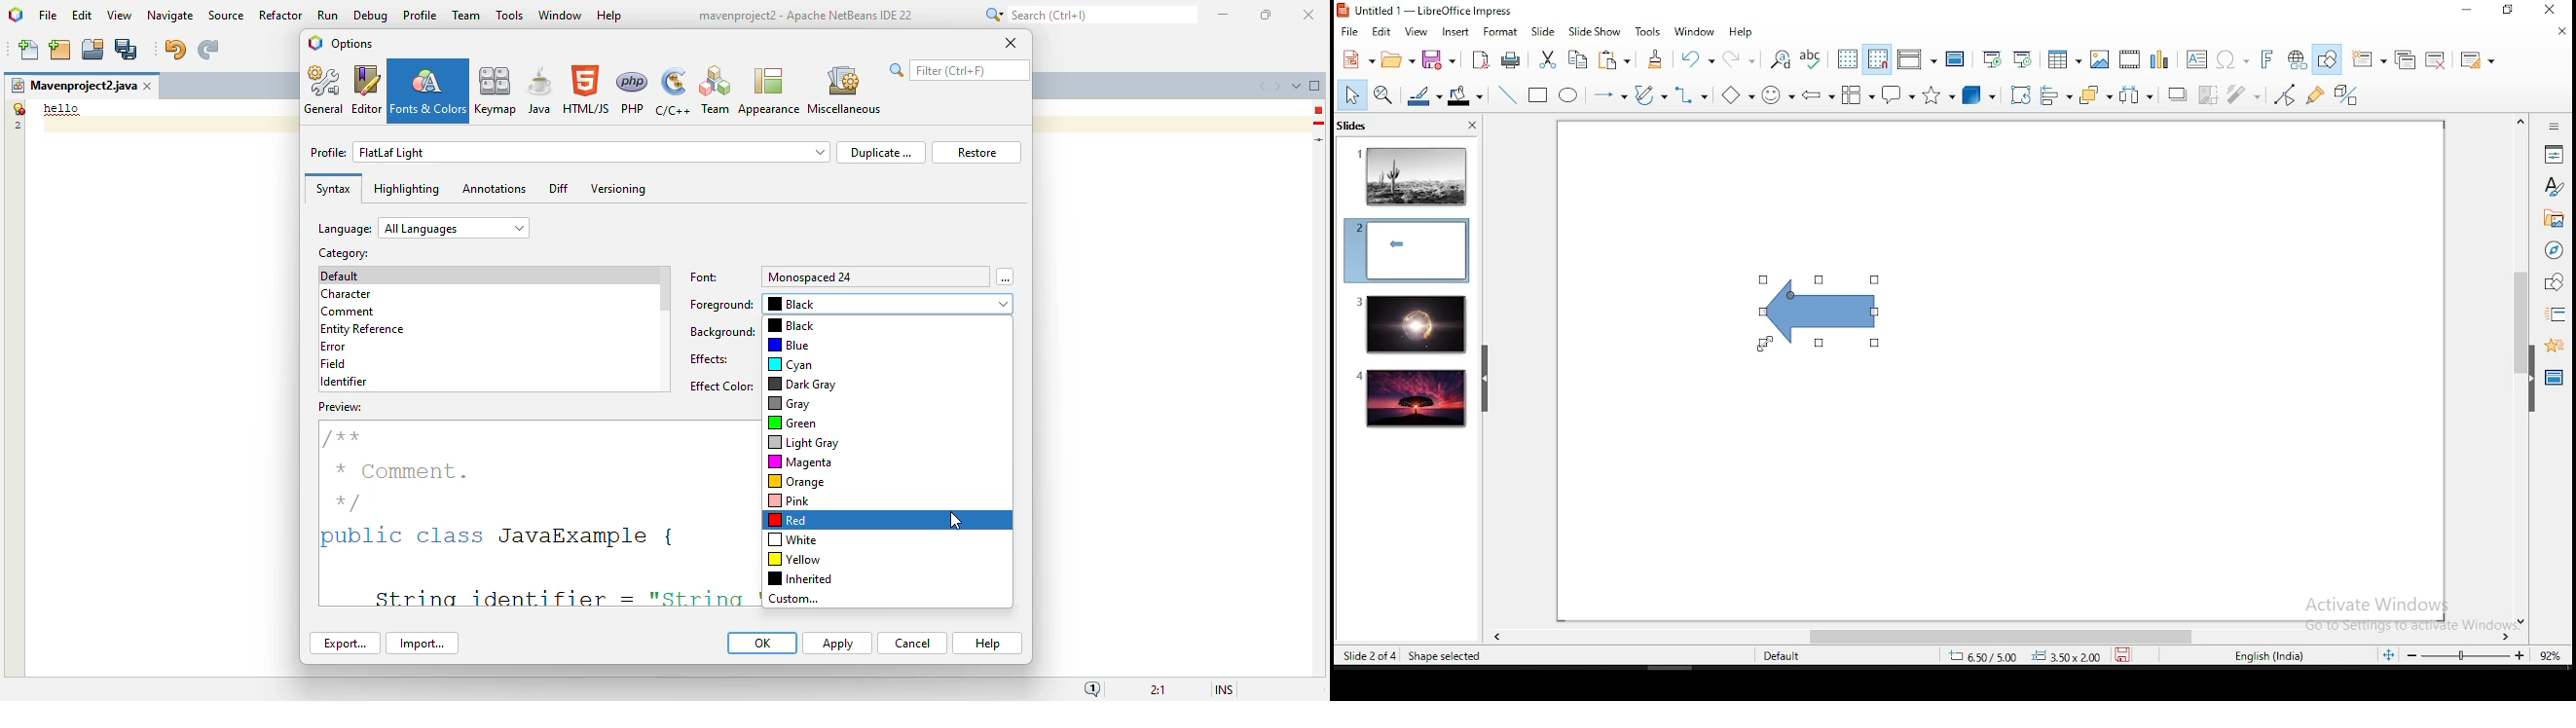 This screenshot has width=2576, height=728. What do you see at coordinates (2320, 94) in the screenshot?
I see `show gluepoint functions` at bounding box center [2320, 94].